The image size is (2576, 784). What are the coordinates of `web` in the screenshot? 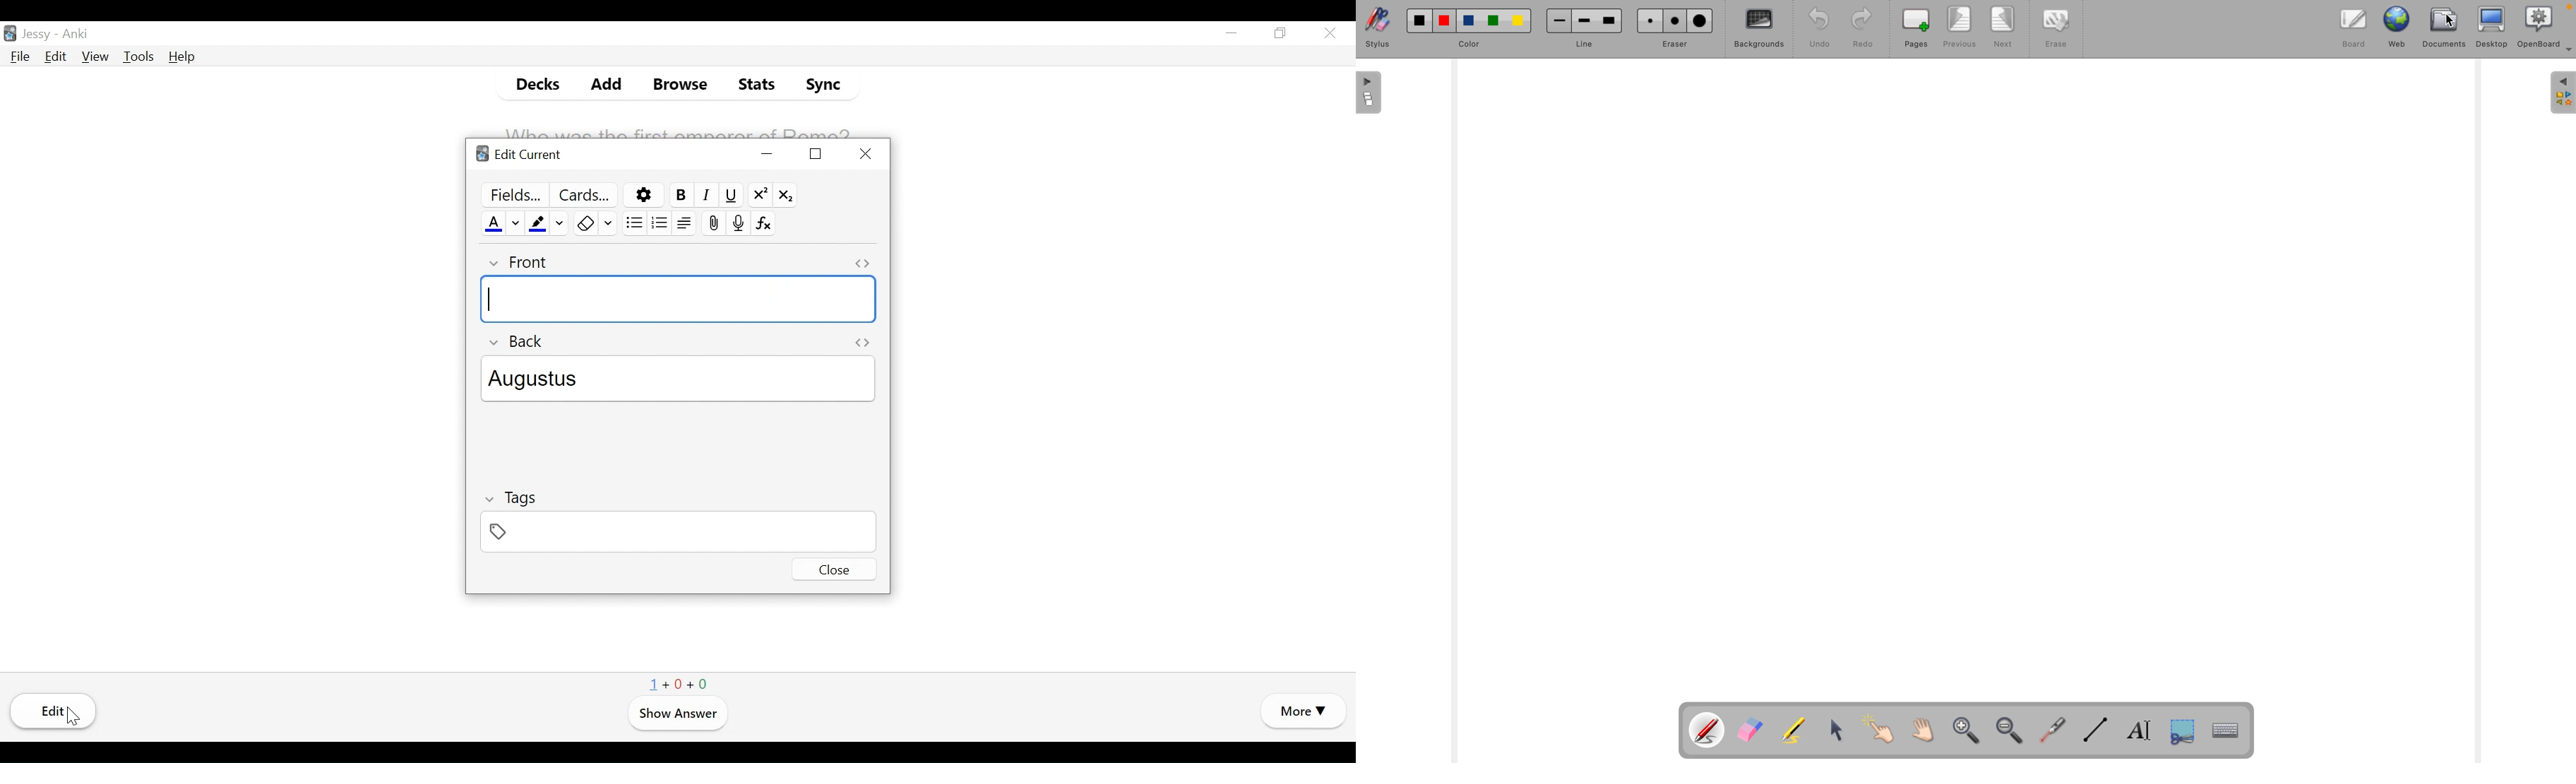 It's located at (2399, 25).